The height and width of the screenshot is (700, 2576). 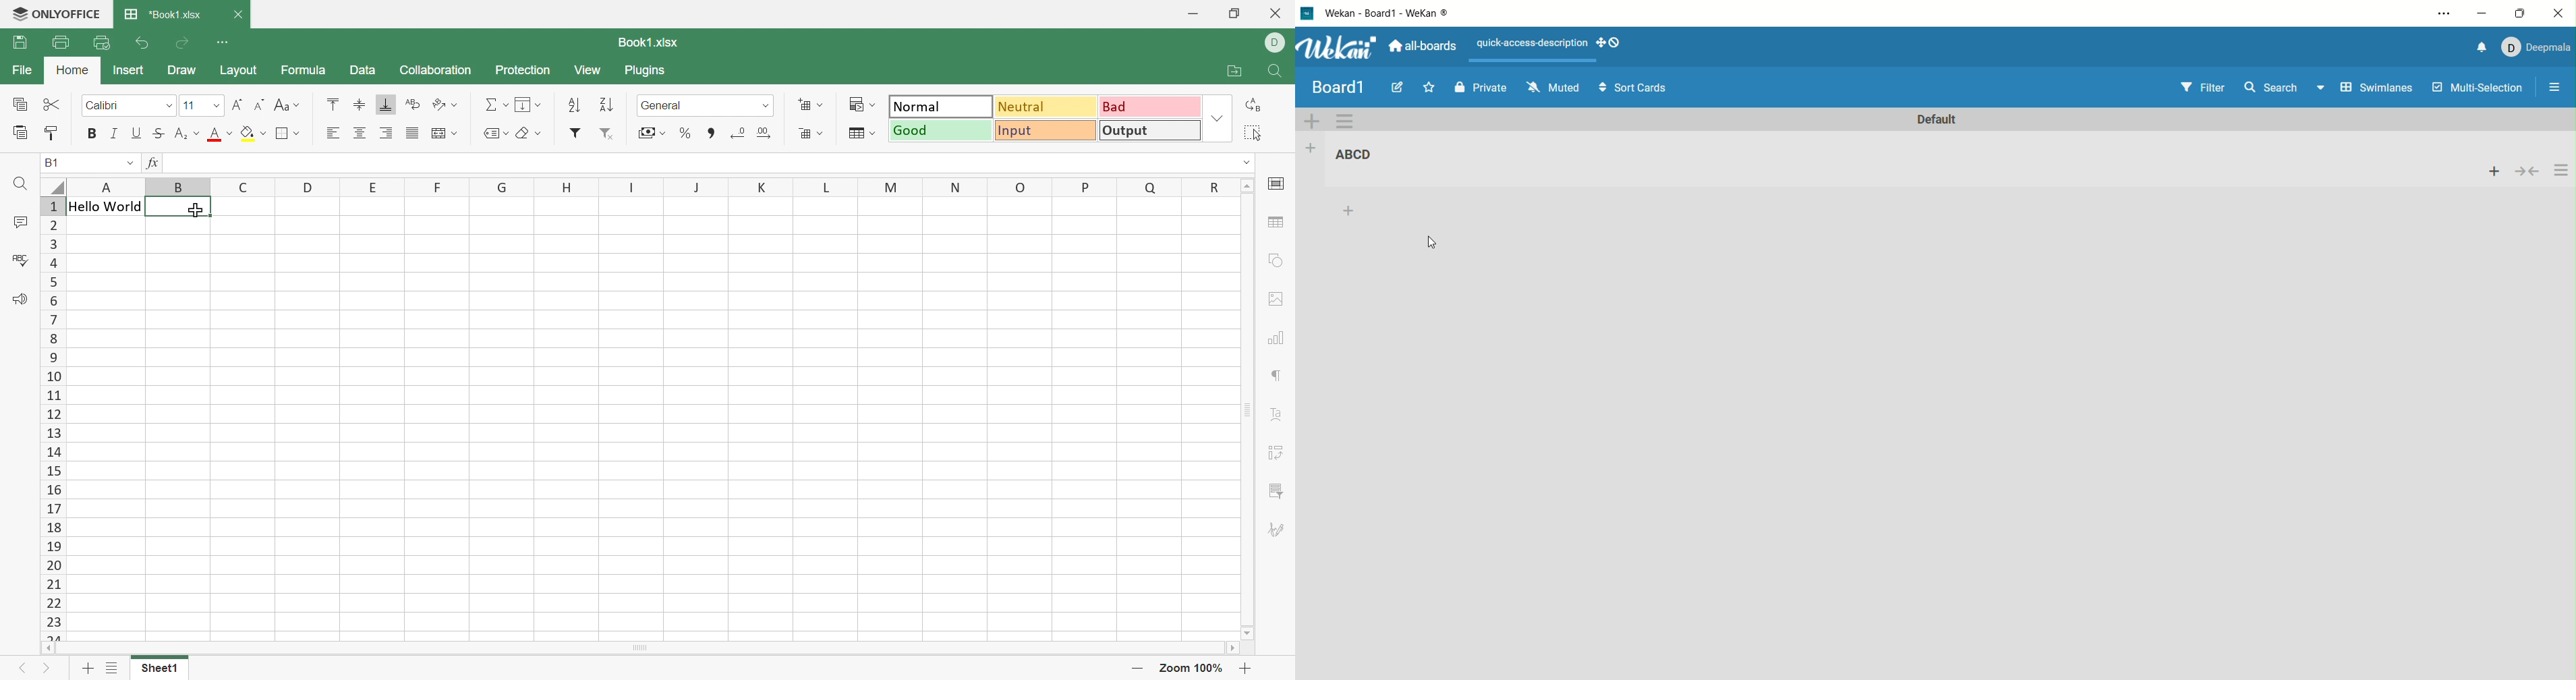 I want to click on Open file location, so click(x=1234, y=72).